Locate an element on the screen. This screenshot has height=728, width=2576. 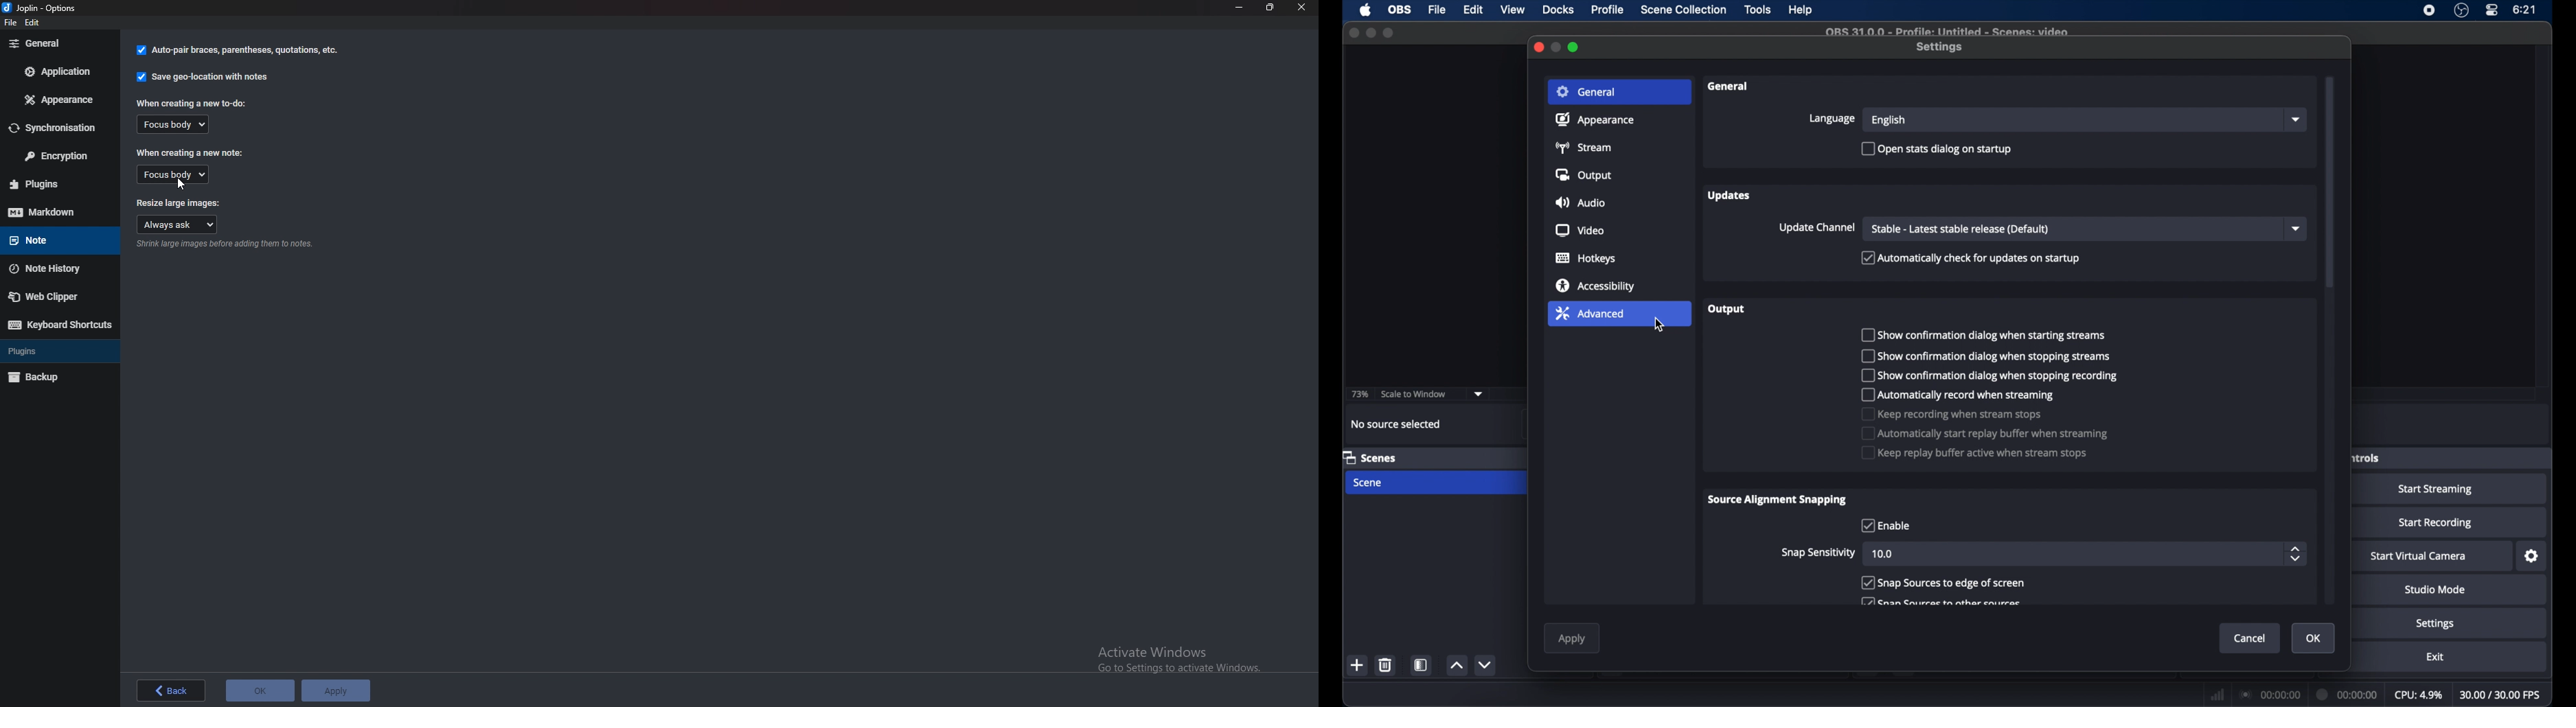
apple icon is located at coordinates (1365, 10).